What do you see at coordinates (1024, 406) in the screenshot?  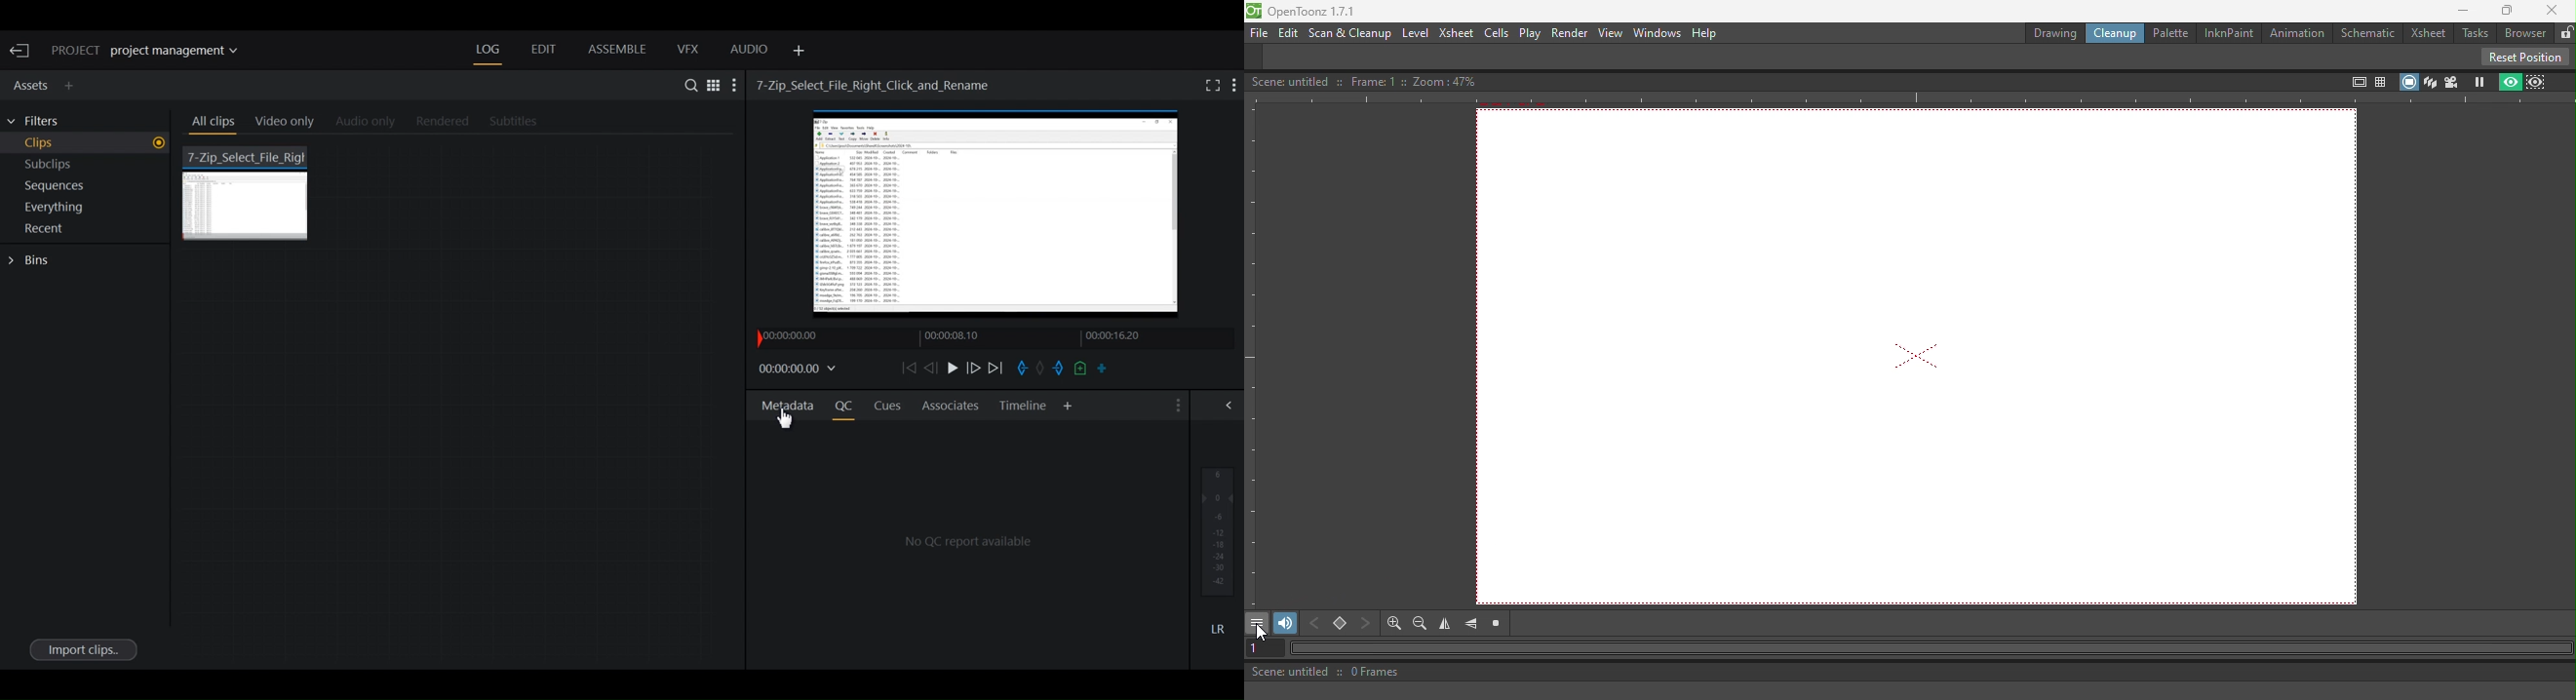 I see `Timeline` at bounding box center [1024, 406].